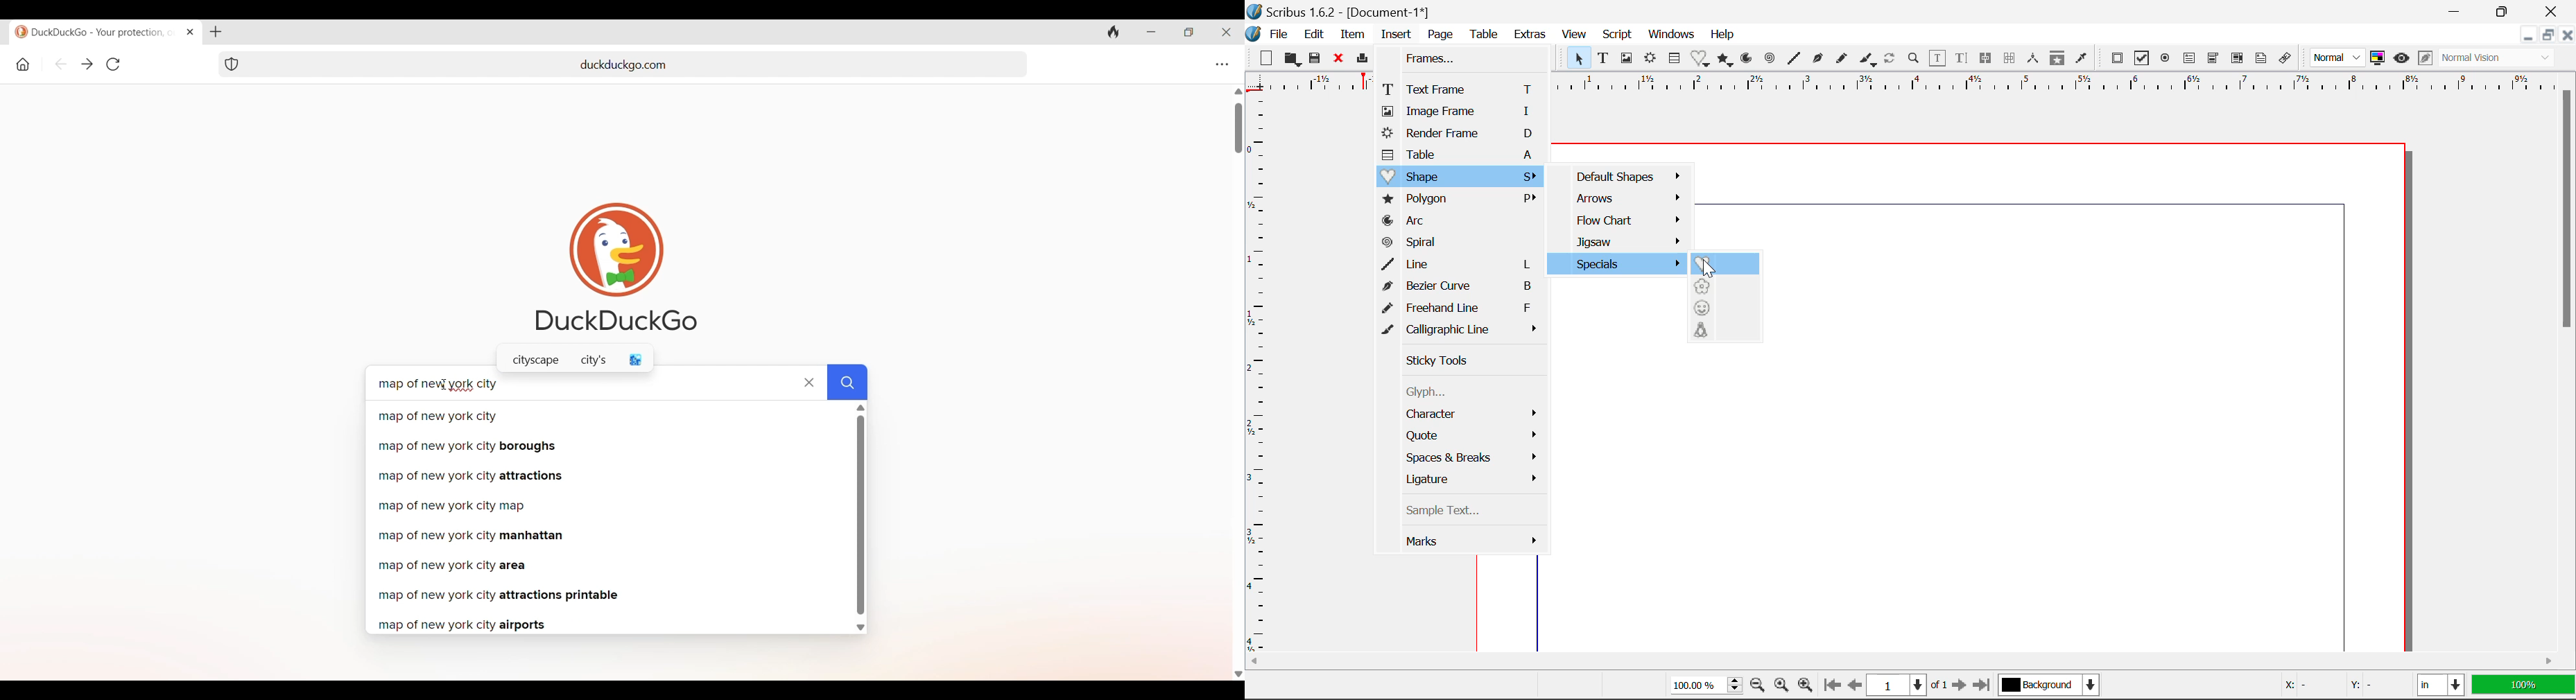 Image resolution: width=2576 pixels, height=700 pixels. Describe the element at coordinates (1620, 242) in the screenshot. I see `Jigsaw` at that location.